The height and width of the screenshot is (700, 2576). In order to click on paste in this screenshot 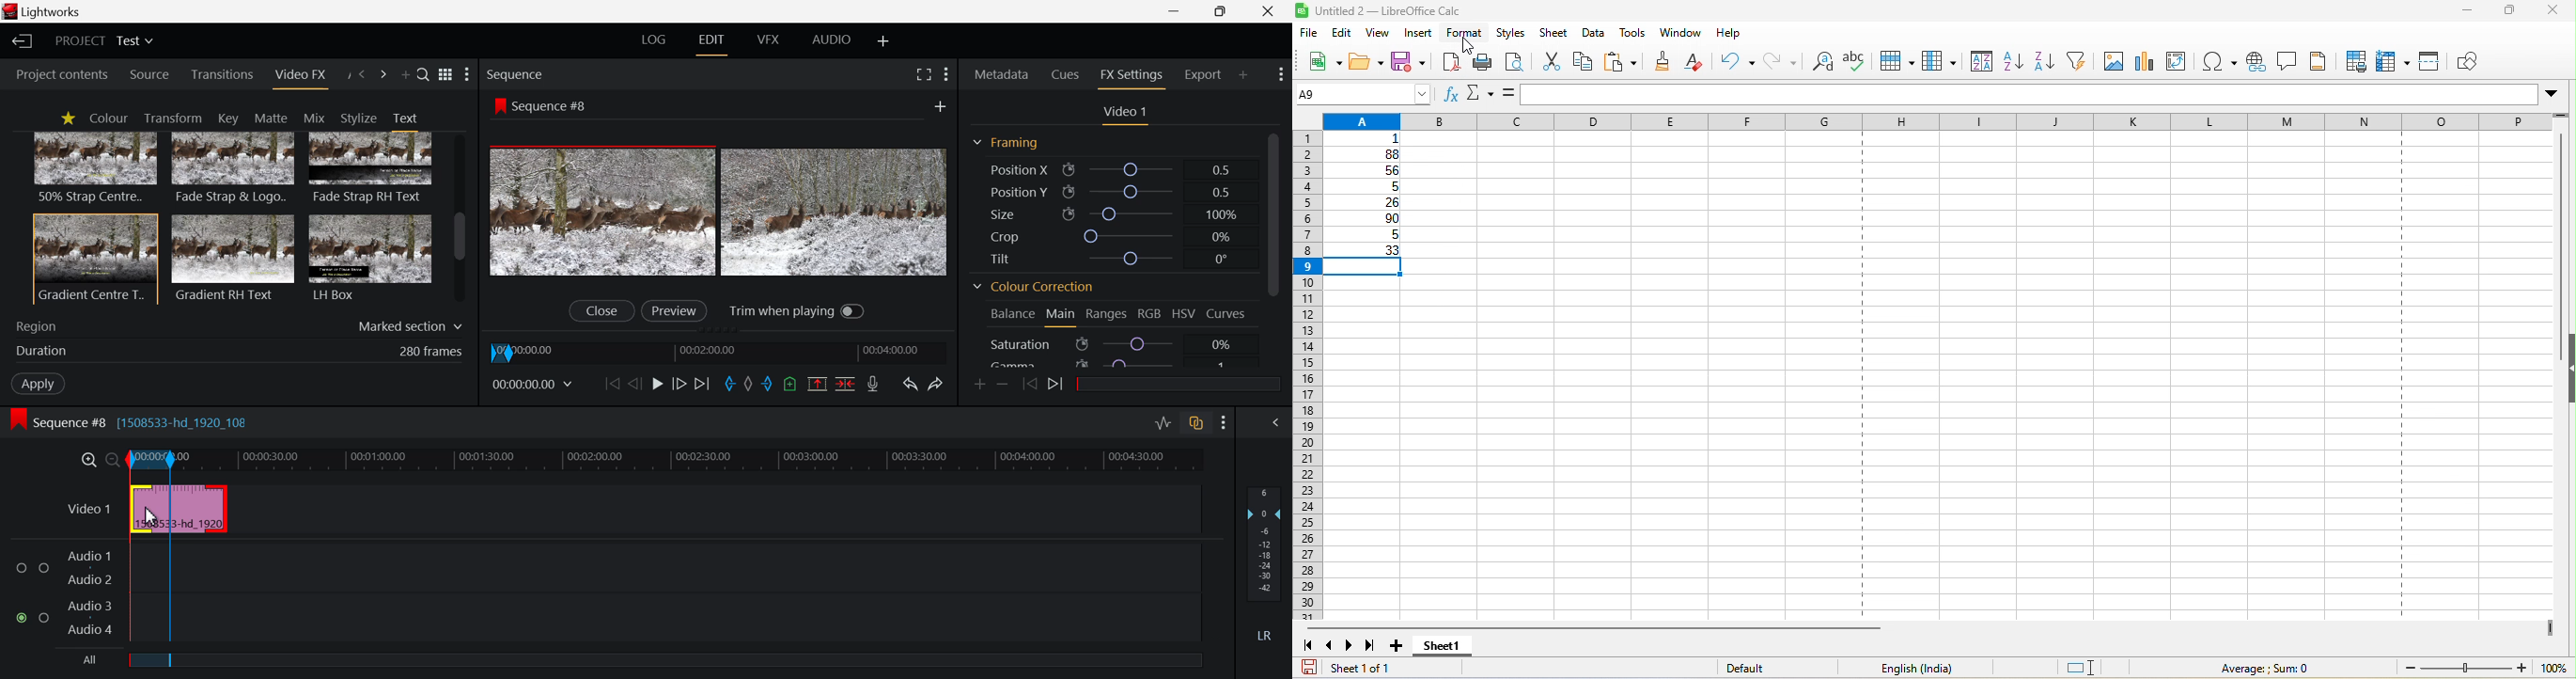, I will do `click(1624, 63)`.